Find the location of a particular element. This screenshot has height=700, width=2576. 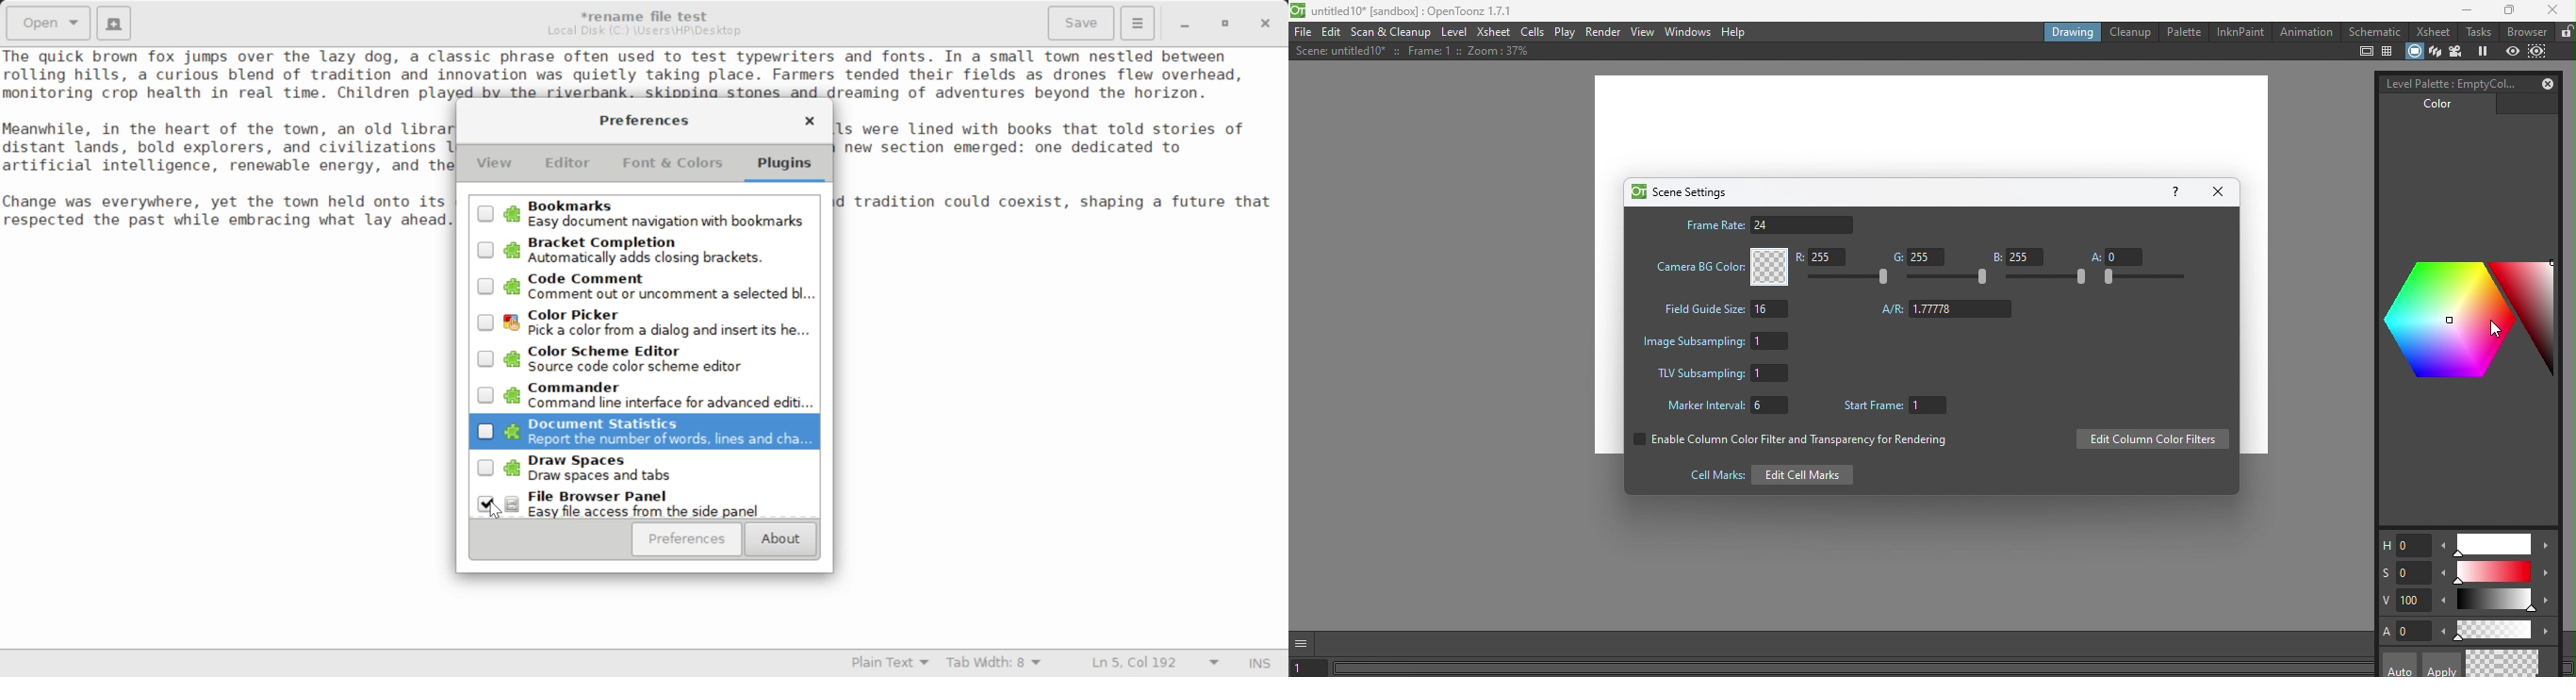

Field guide size is located at coordinates (1723, 311).